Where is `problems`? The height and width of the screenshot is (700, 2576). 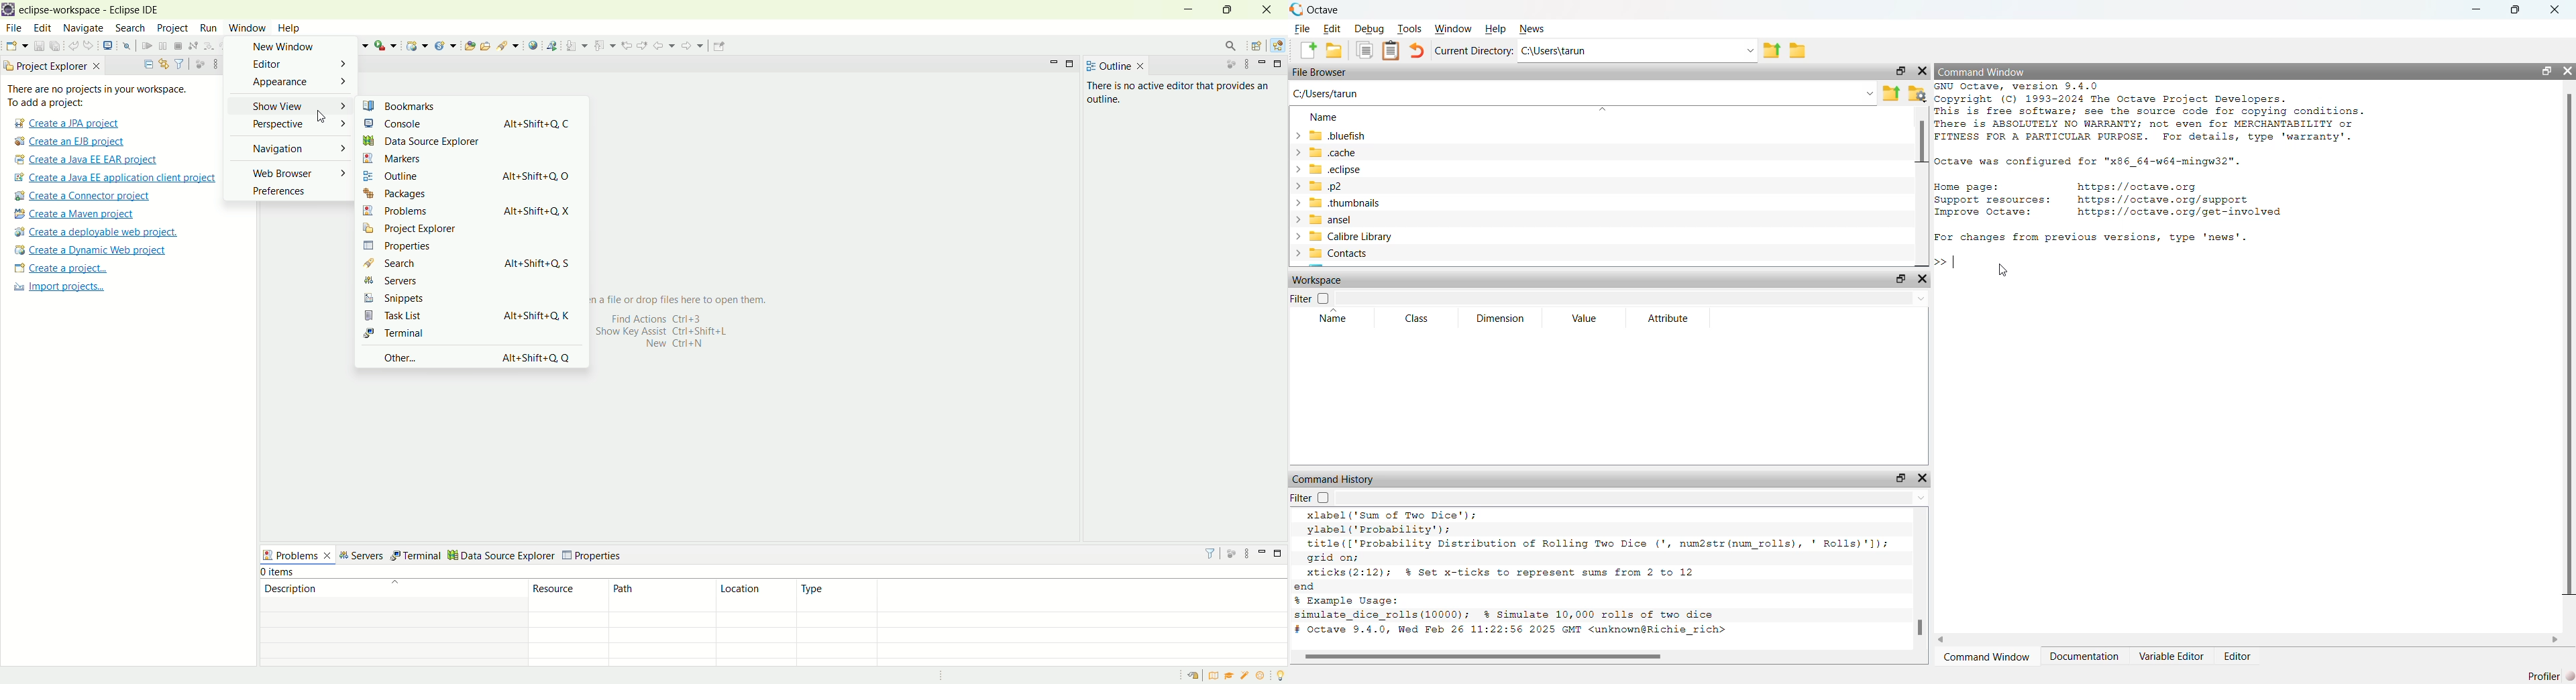 problems is located at coordinates (296, 554).